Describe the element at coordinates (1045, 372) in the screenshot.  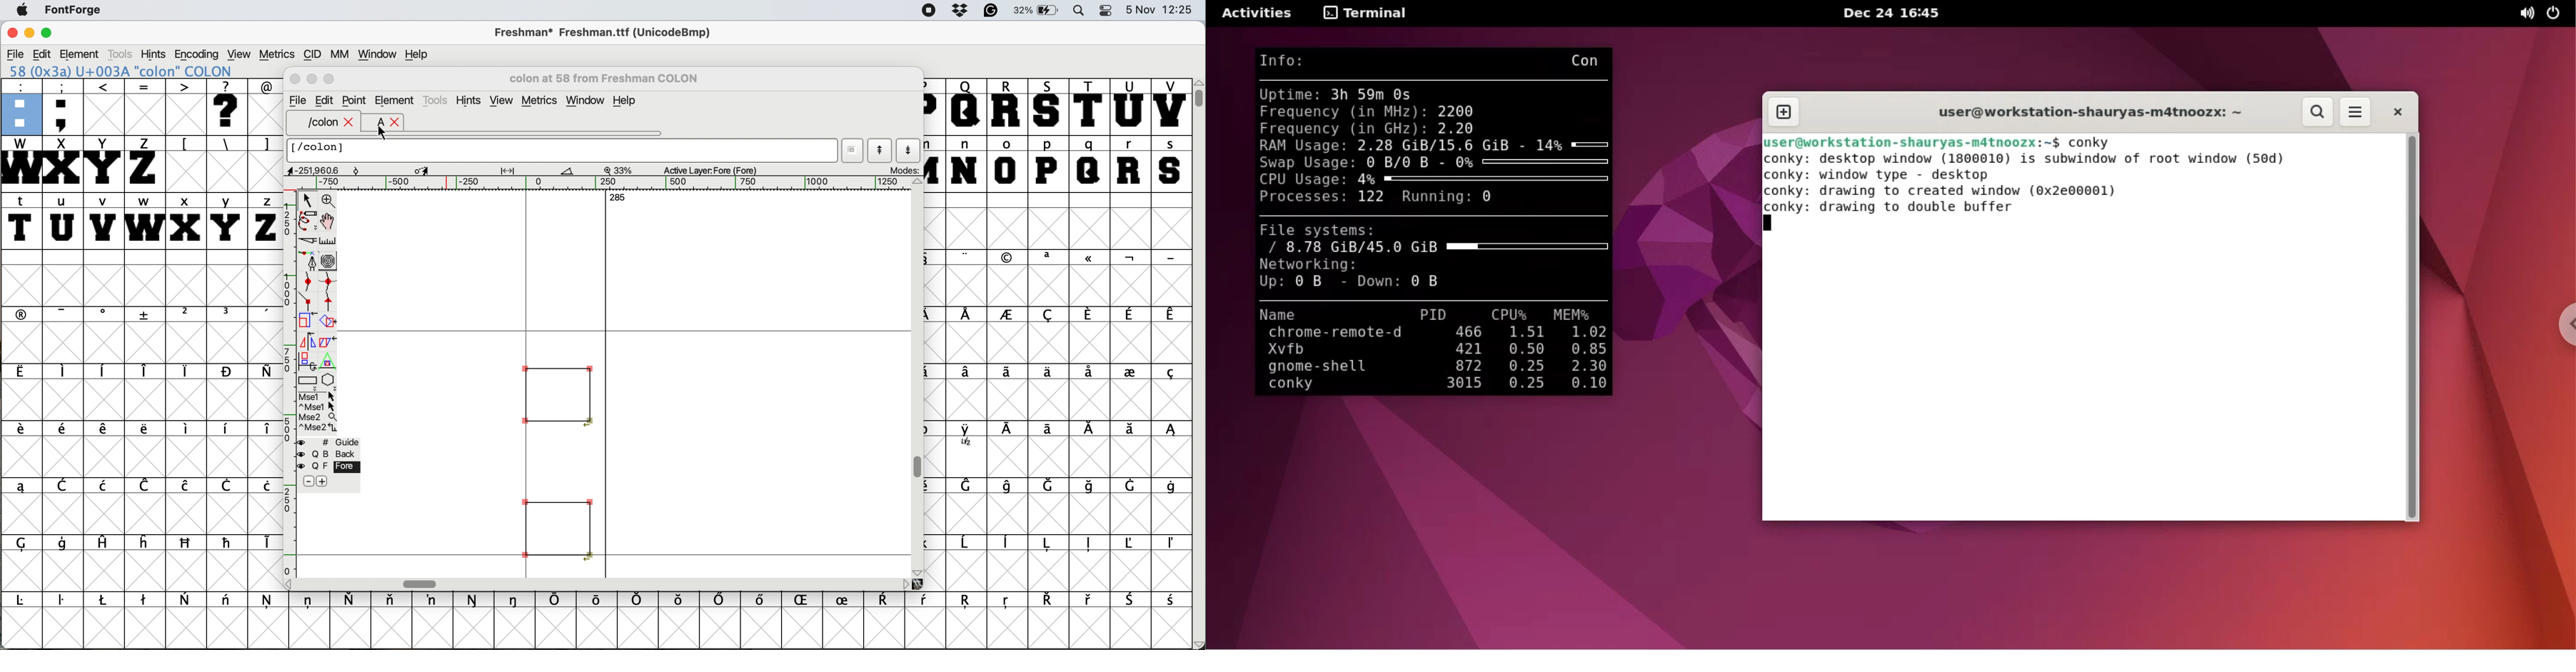
I see `symbol` at that location.